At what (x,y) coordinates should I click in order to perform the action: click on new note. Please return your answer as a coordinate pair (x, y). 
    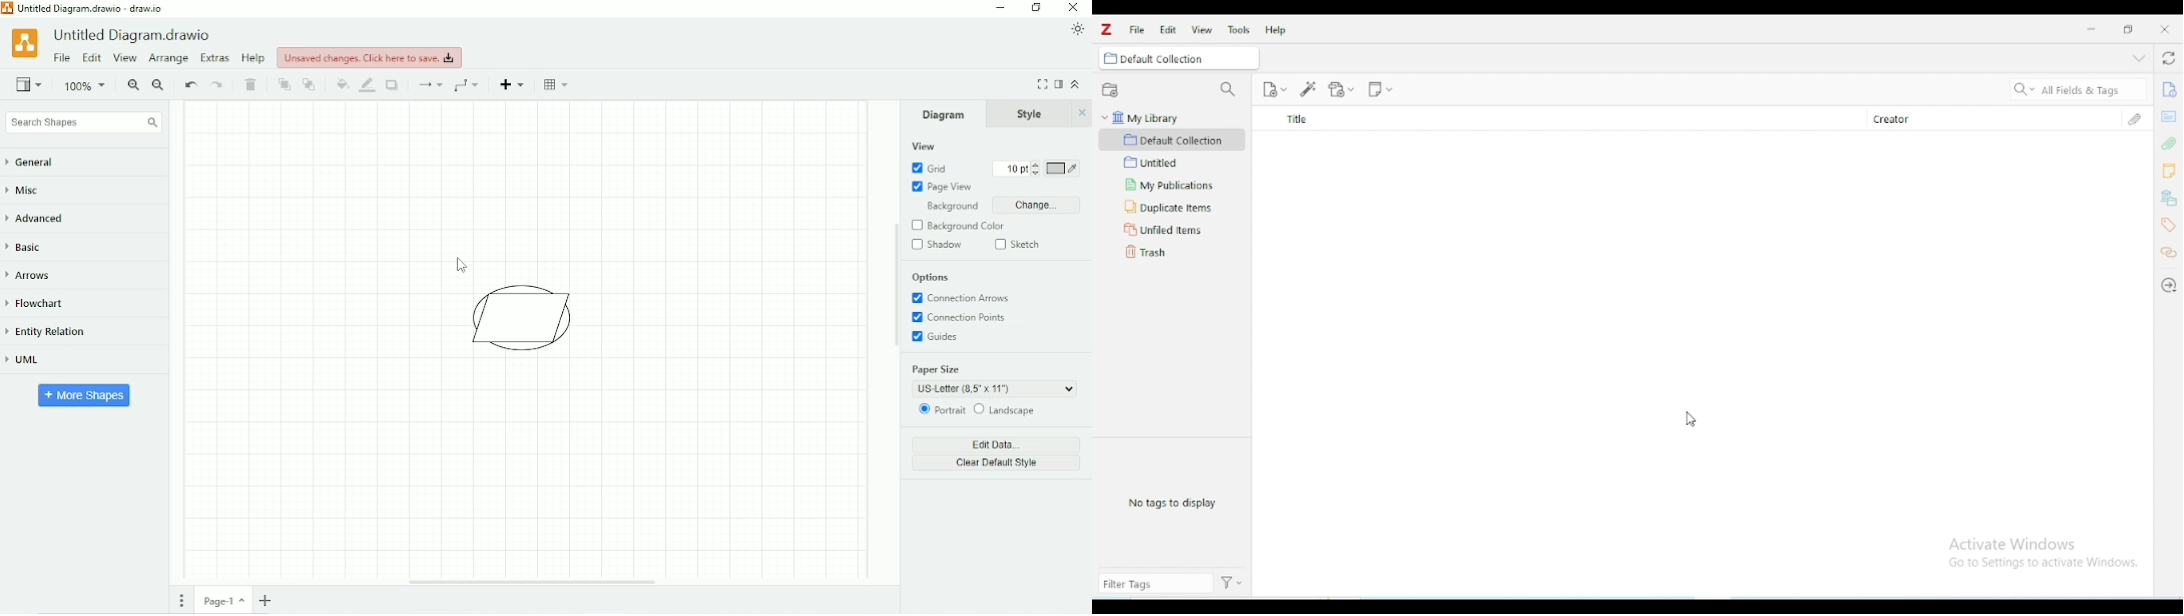
    Looking at the image, I should click on (1380, 88).